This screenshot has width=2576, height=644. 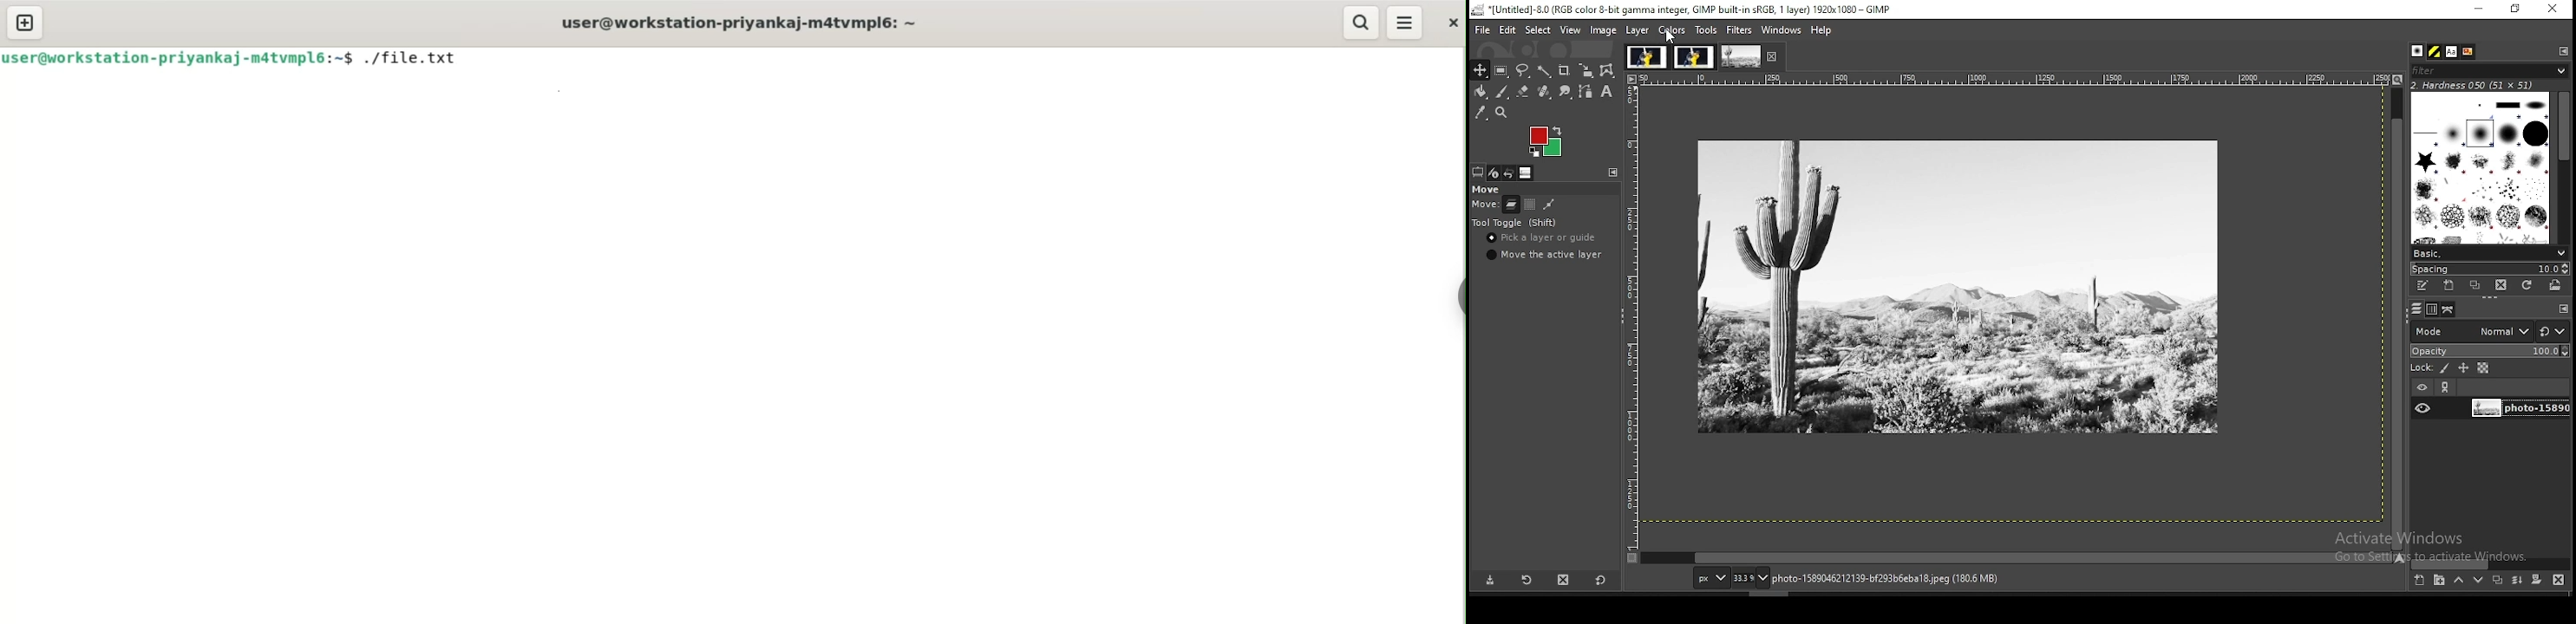 I want to click on layer, so click(x=2518, y=409).